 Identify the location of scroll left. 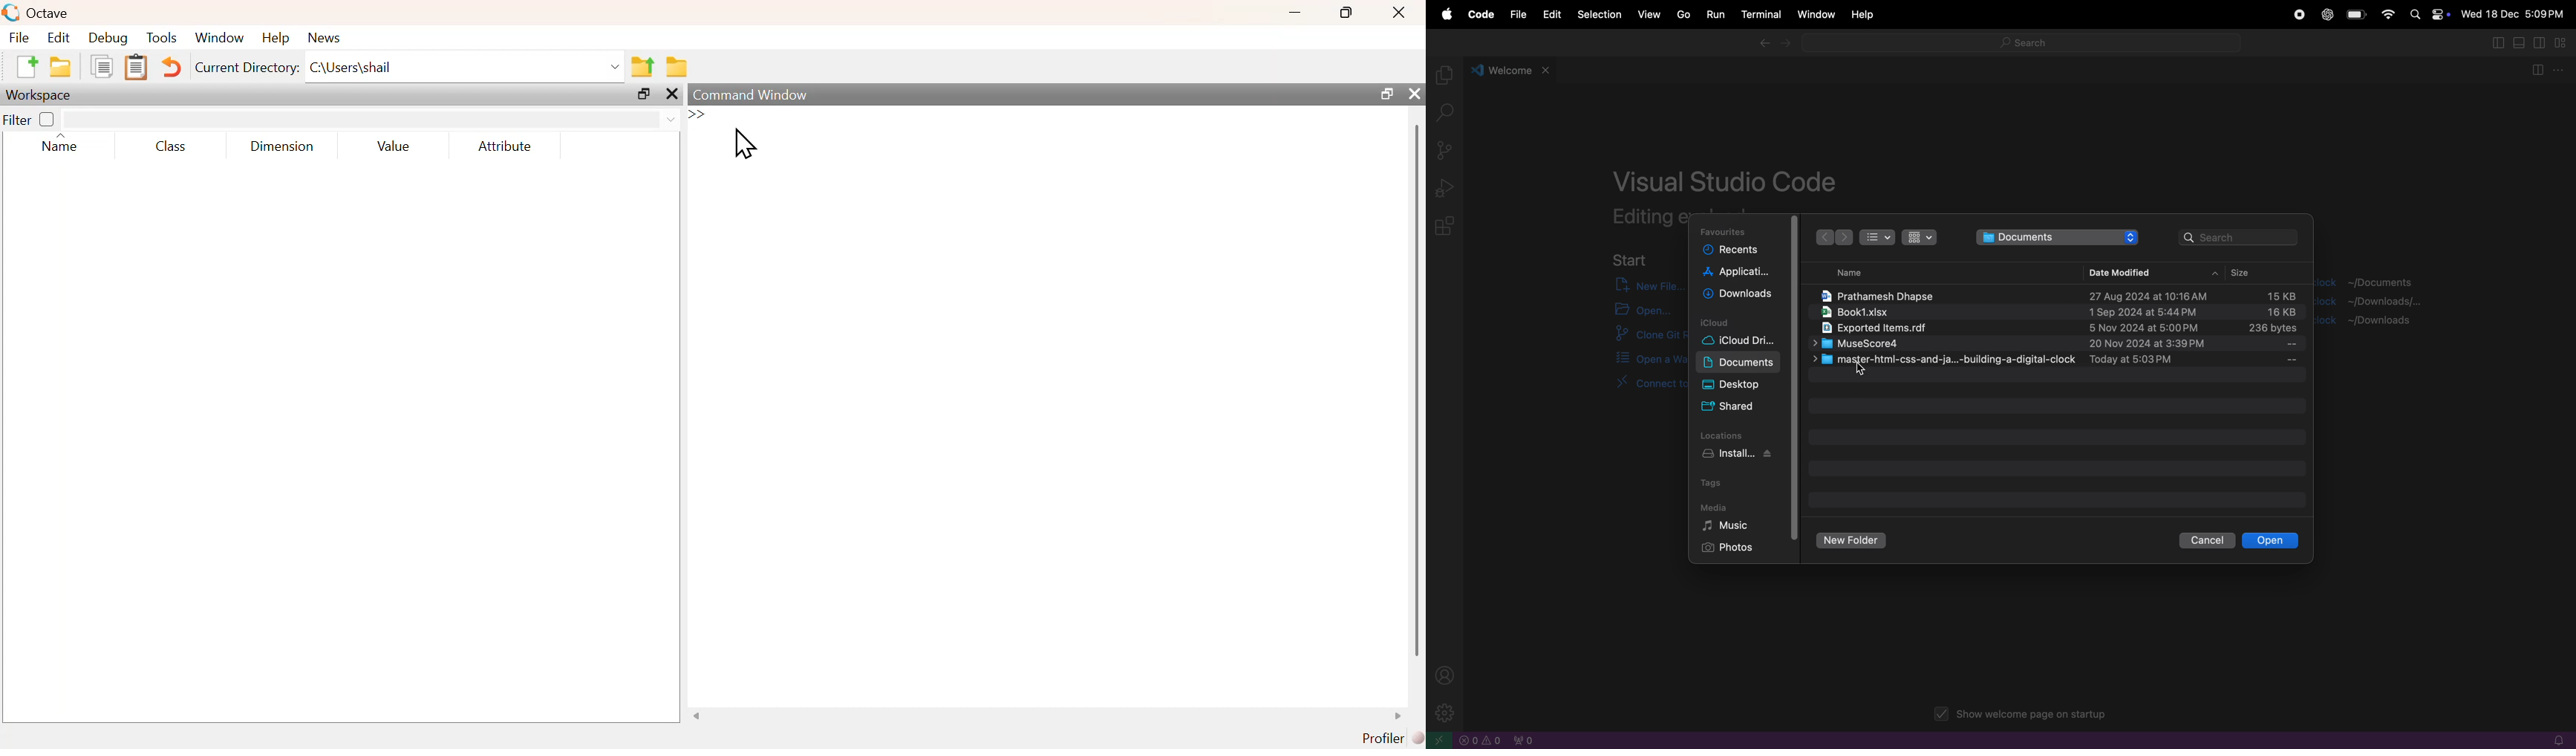
(697, 716).